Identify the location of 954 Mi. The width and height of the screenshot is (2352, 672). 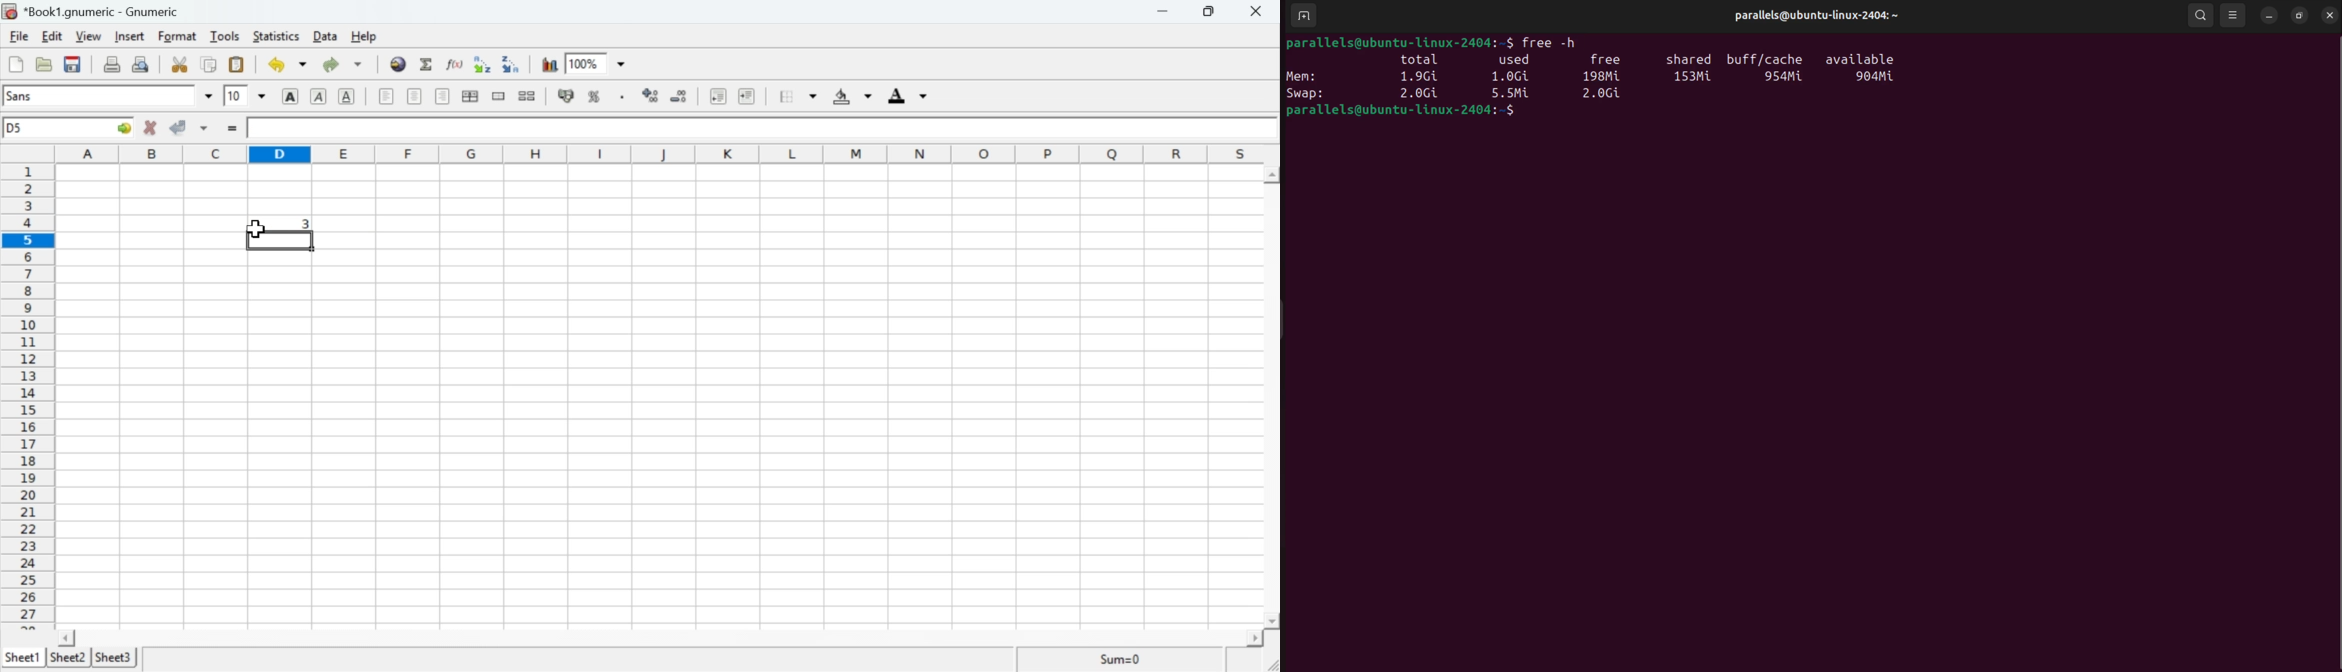
(1784, 77).